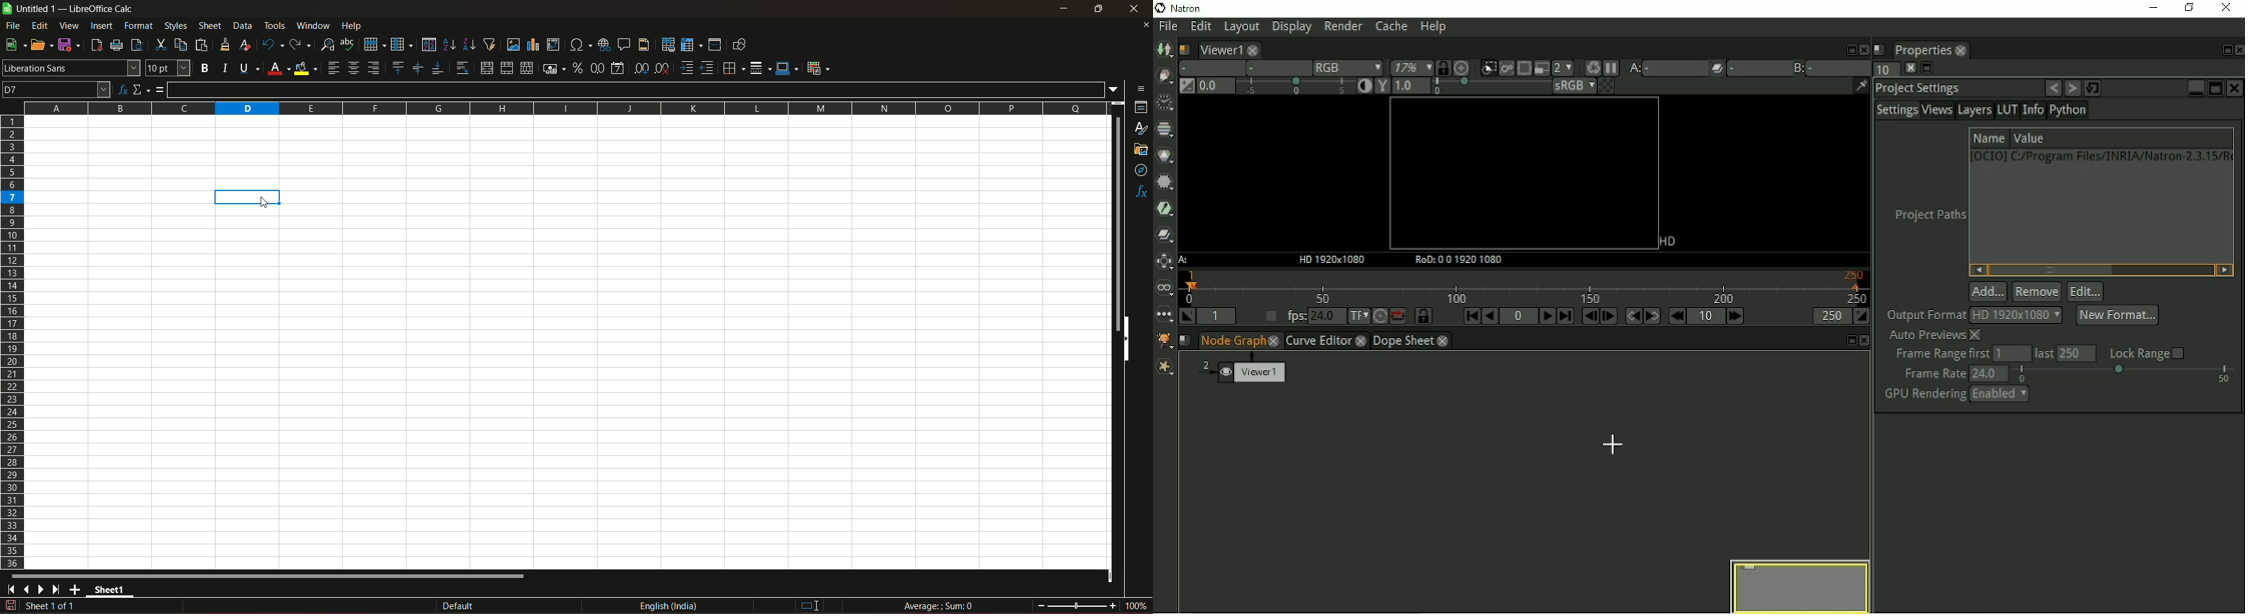 The image size is (2268, 616). Describe the element at coordinates (1065, 8) in the screenshot. I see `minimize` at that location.